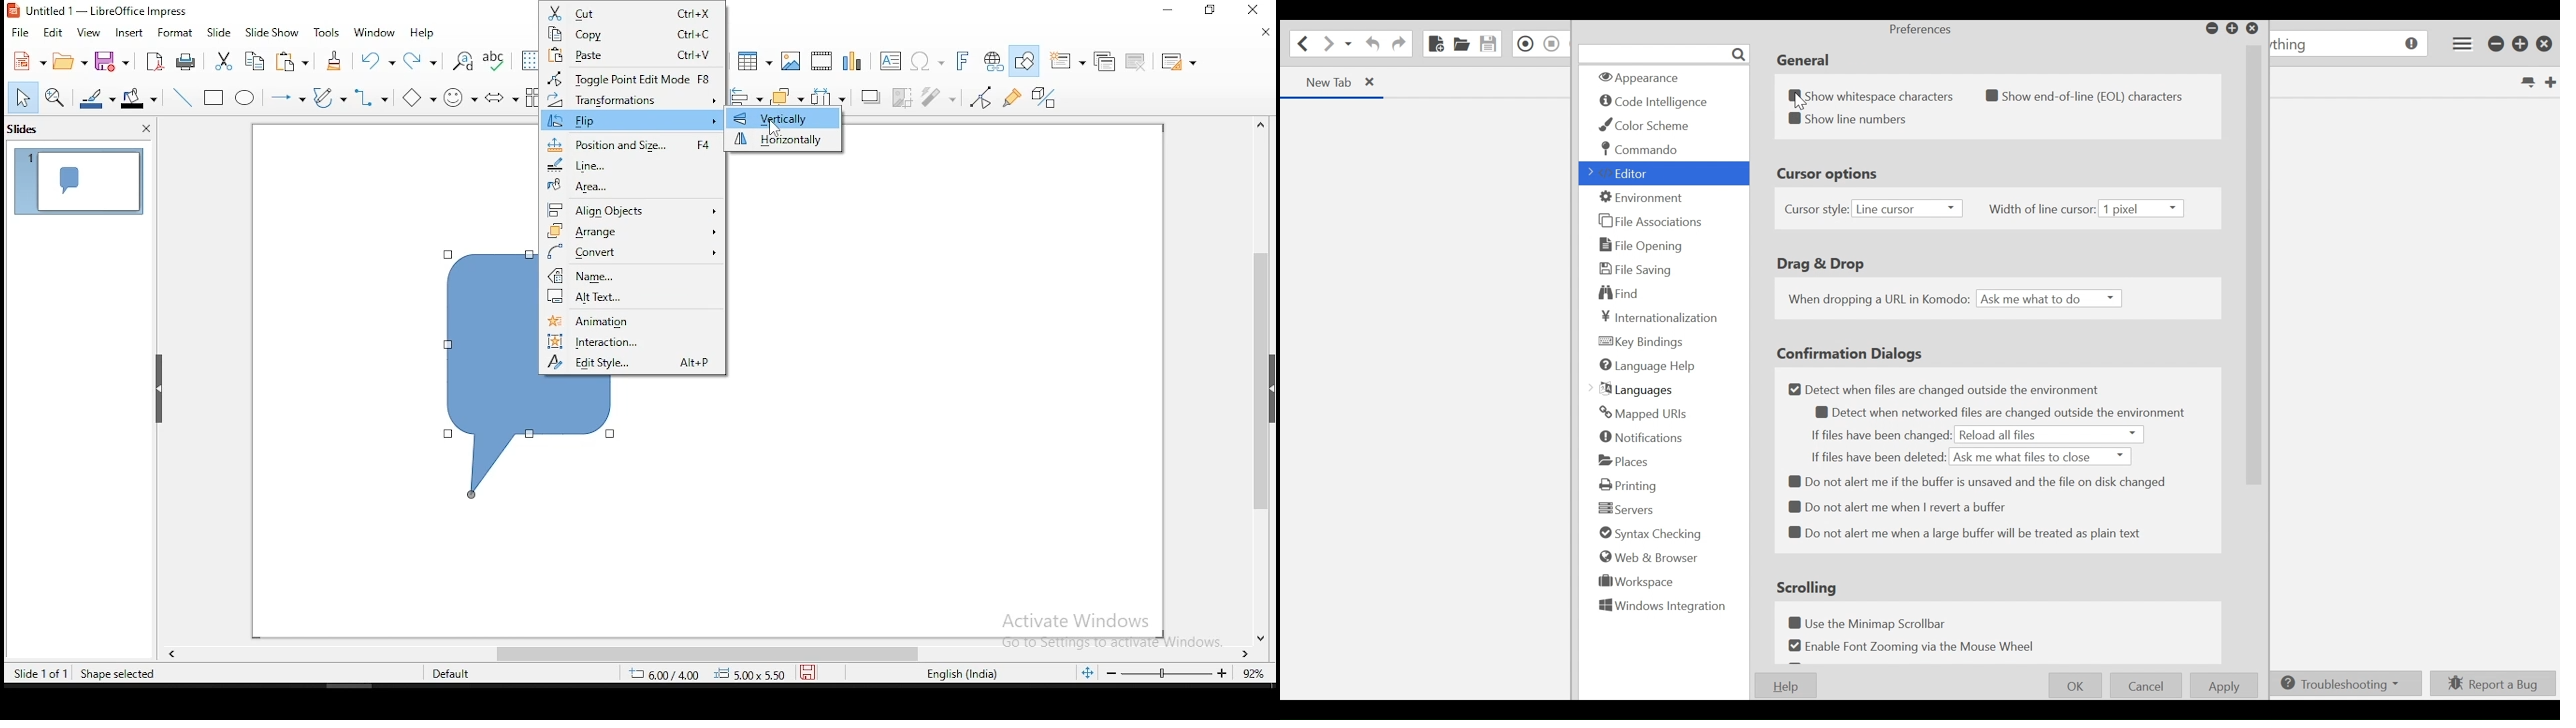  I want to click on arrange, so click(784, 96).